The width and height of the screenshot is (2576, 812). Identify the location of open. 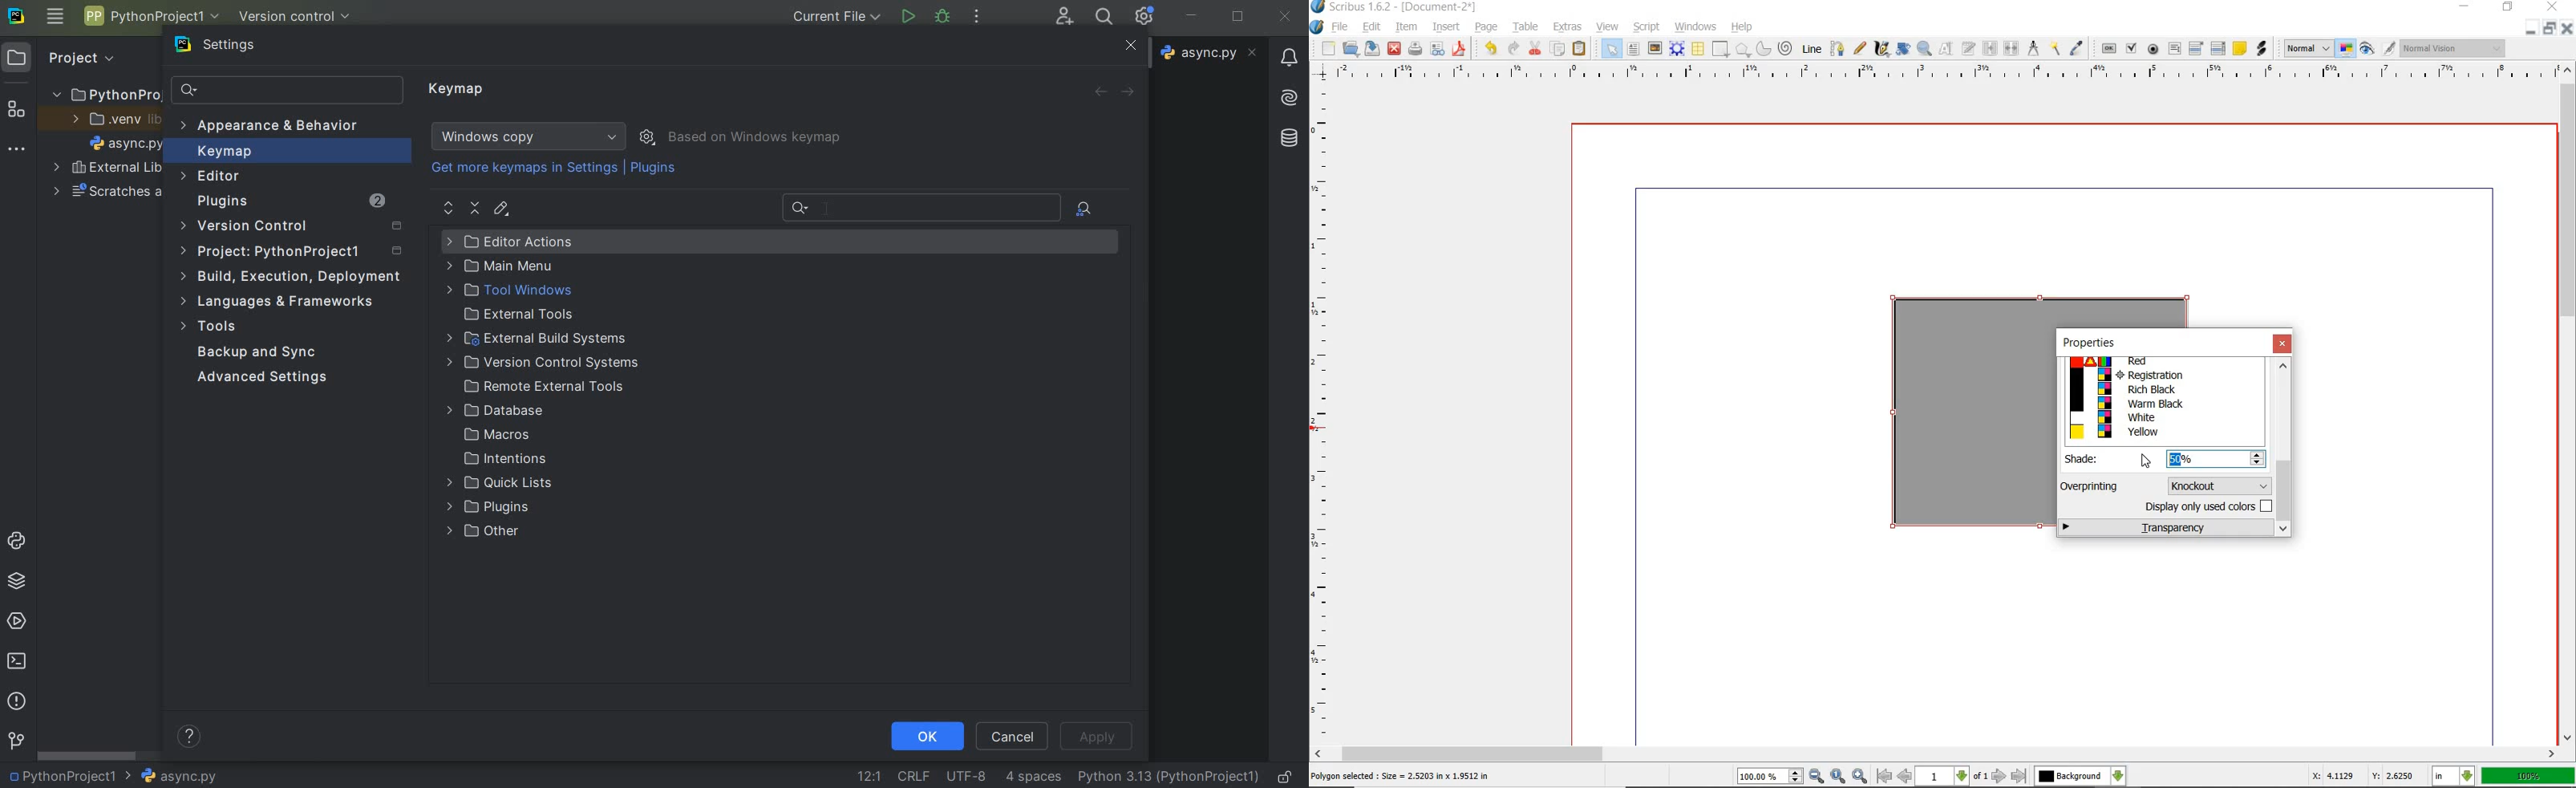
(1350, 50).